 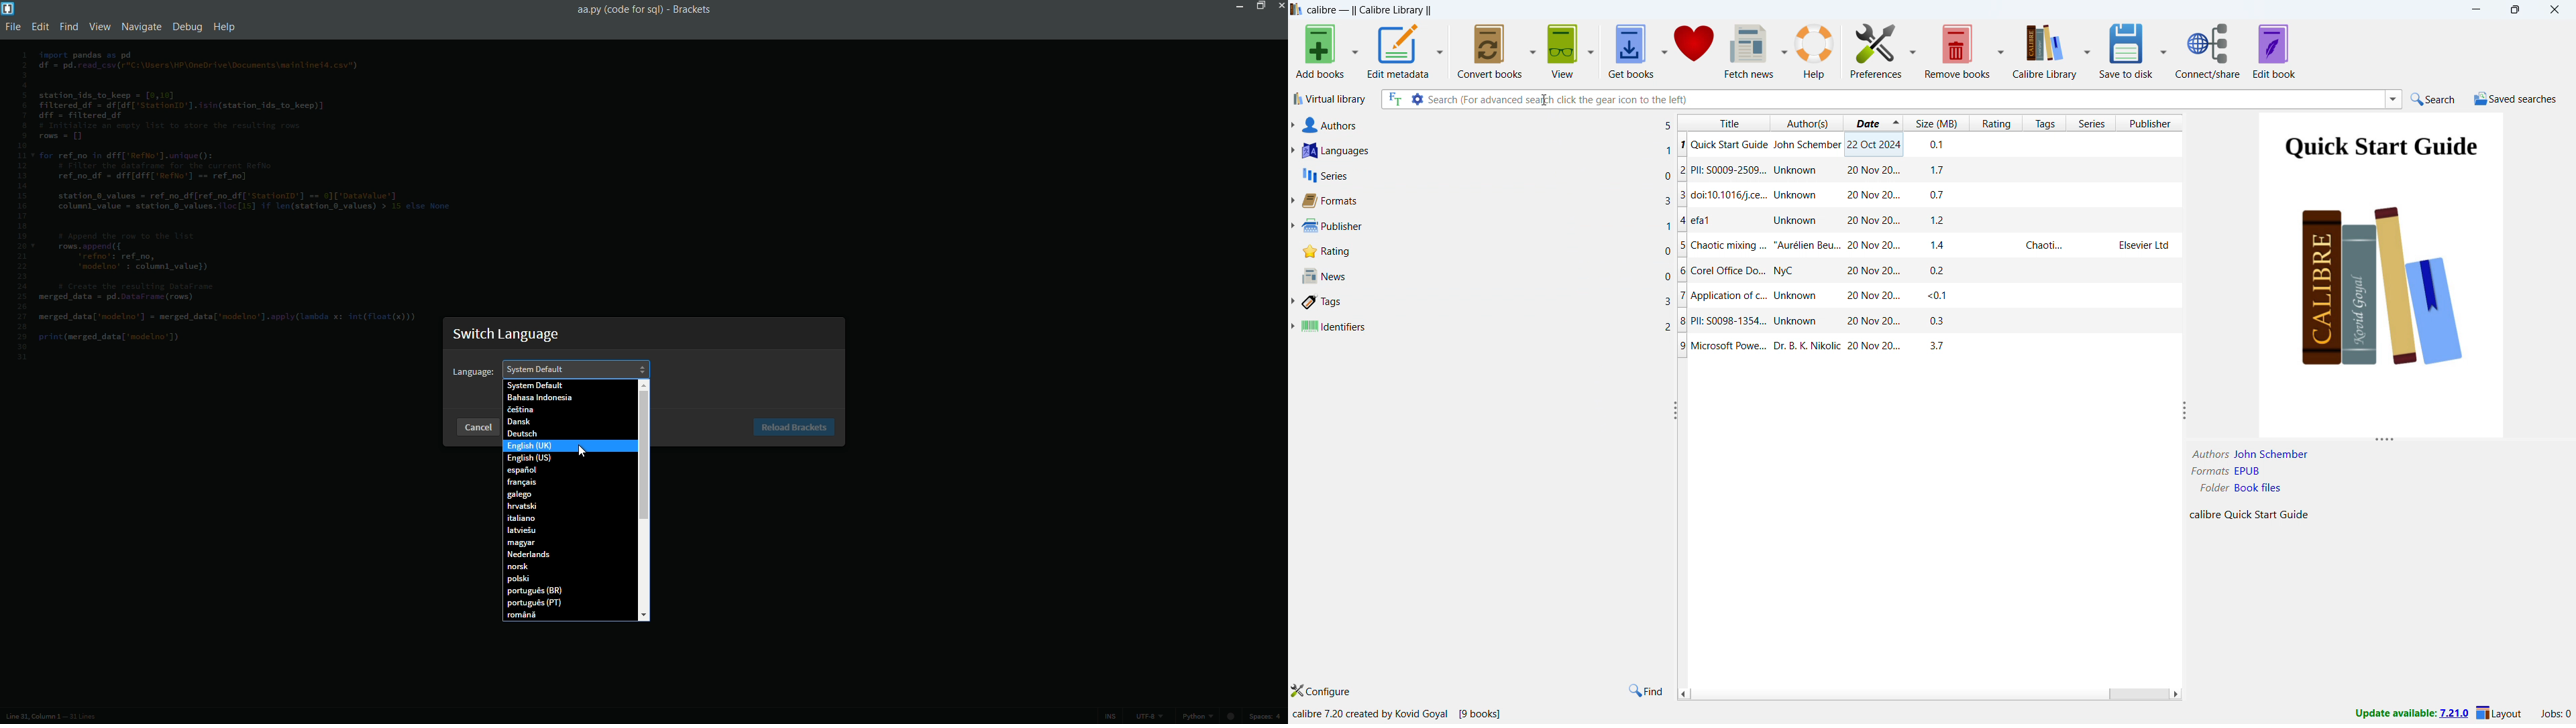 What do you see at coordinates (1486, 302) in the screenshot?
I see `tags` at bounding box center [1486, 302].